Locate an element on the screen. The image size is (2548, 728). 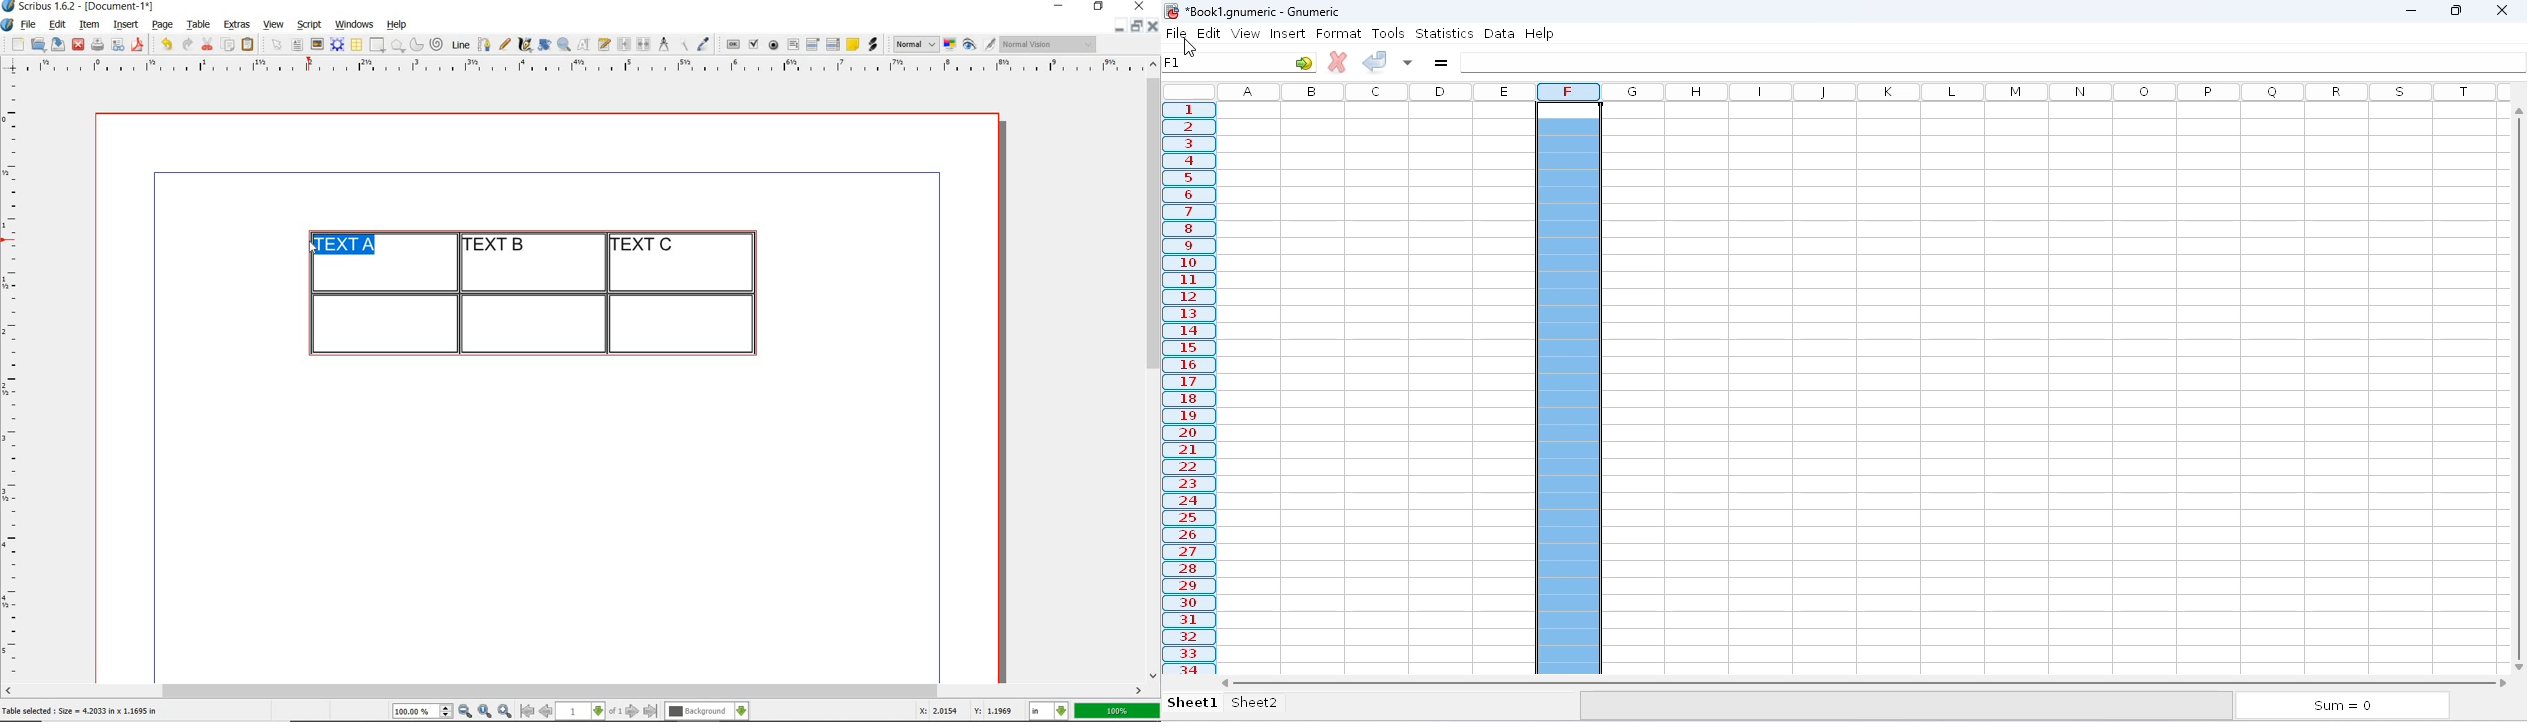
go to next page is located at coordinates (633, 712).